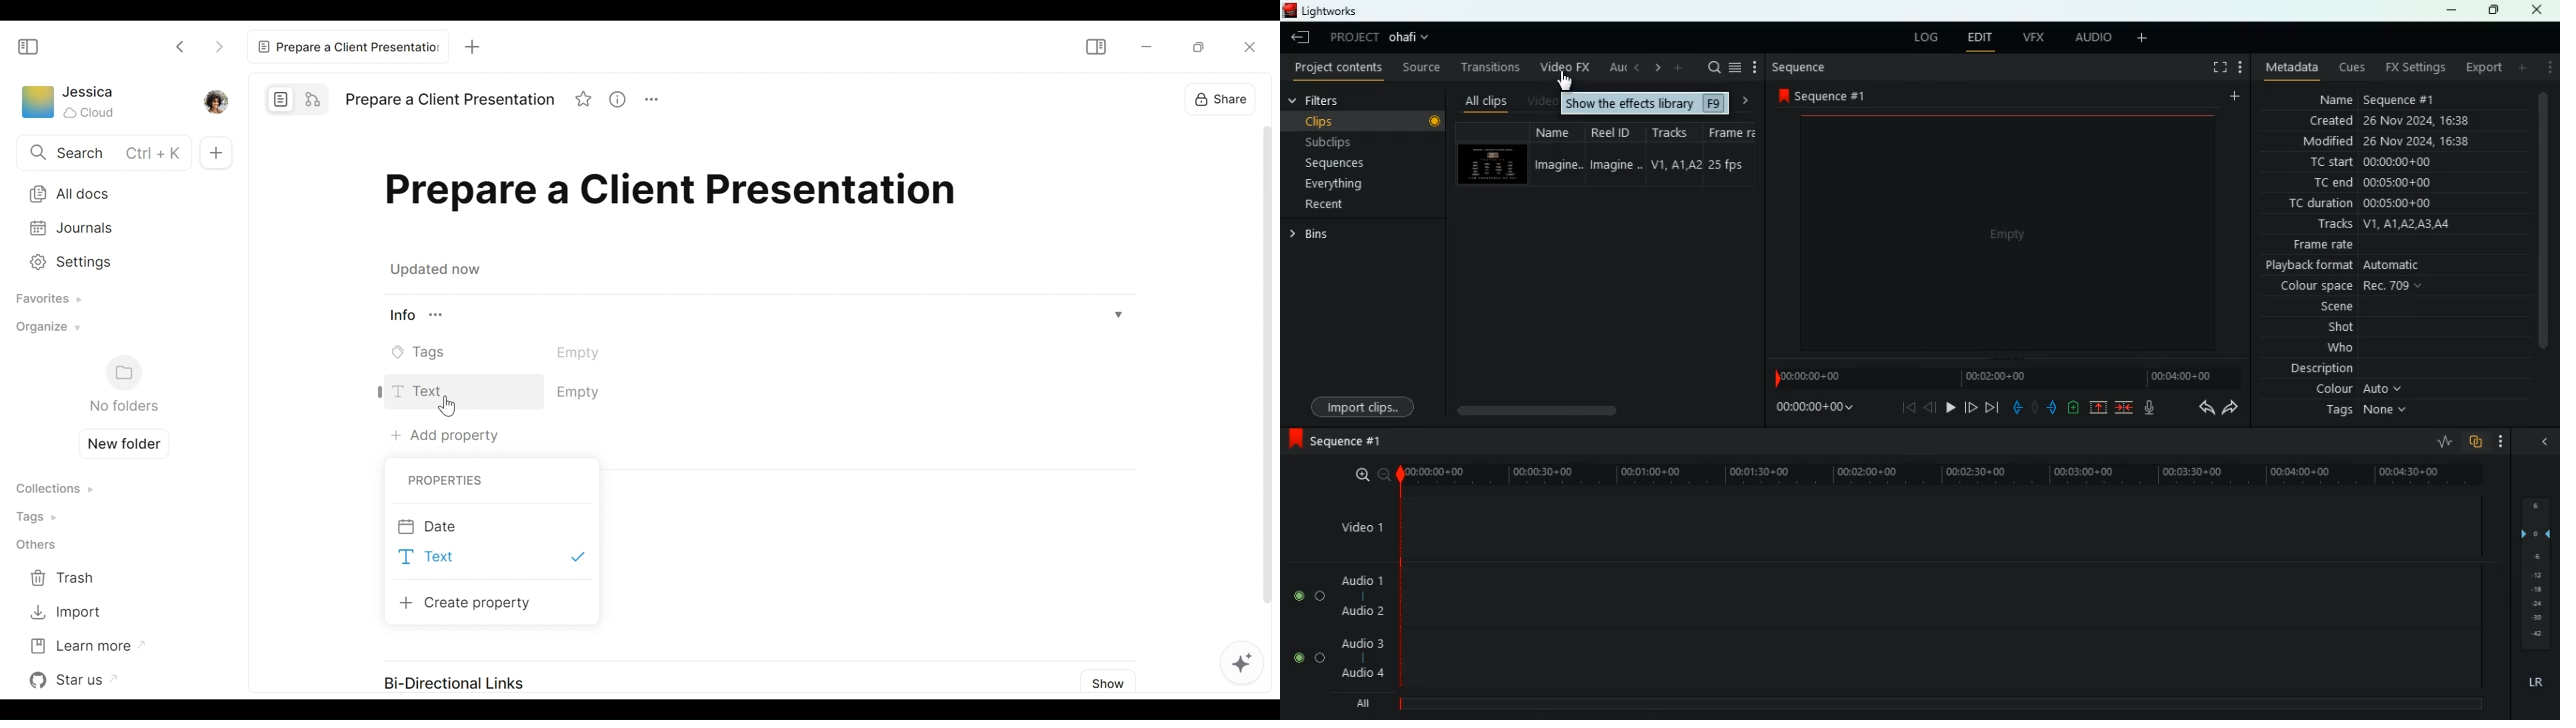 The width and height of the screenshot is (2576, 728). Describe the element at coordinates (1358, 475) in the screenshot. I see `zoom` at that location.